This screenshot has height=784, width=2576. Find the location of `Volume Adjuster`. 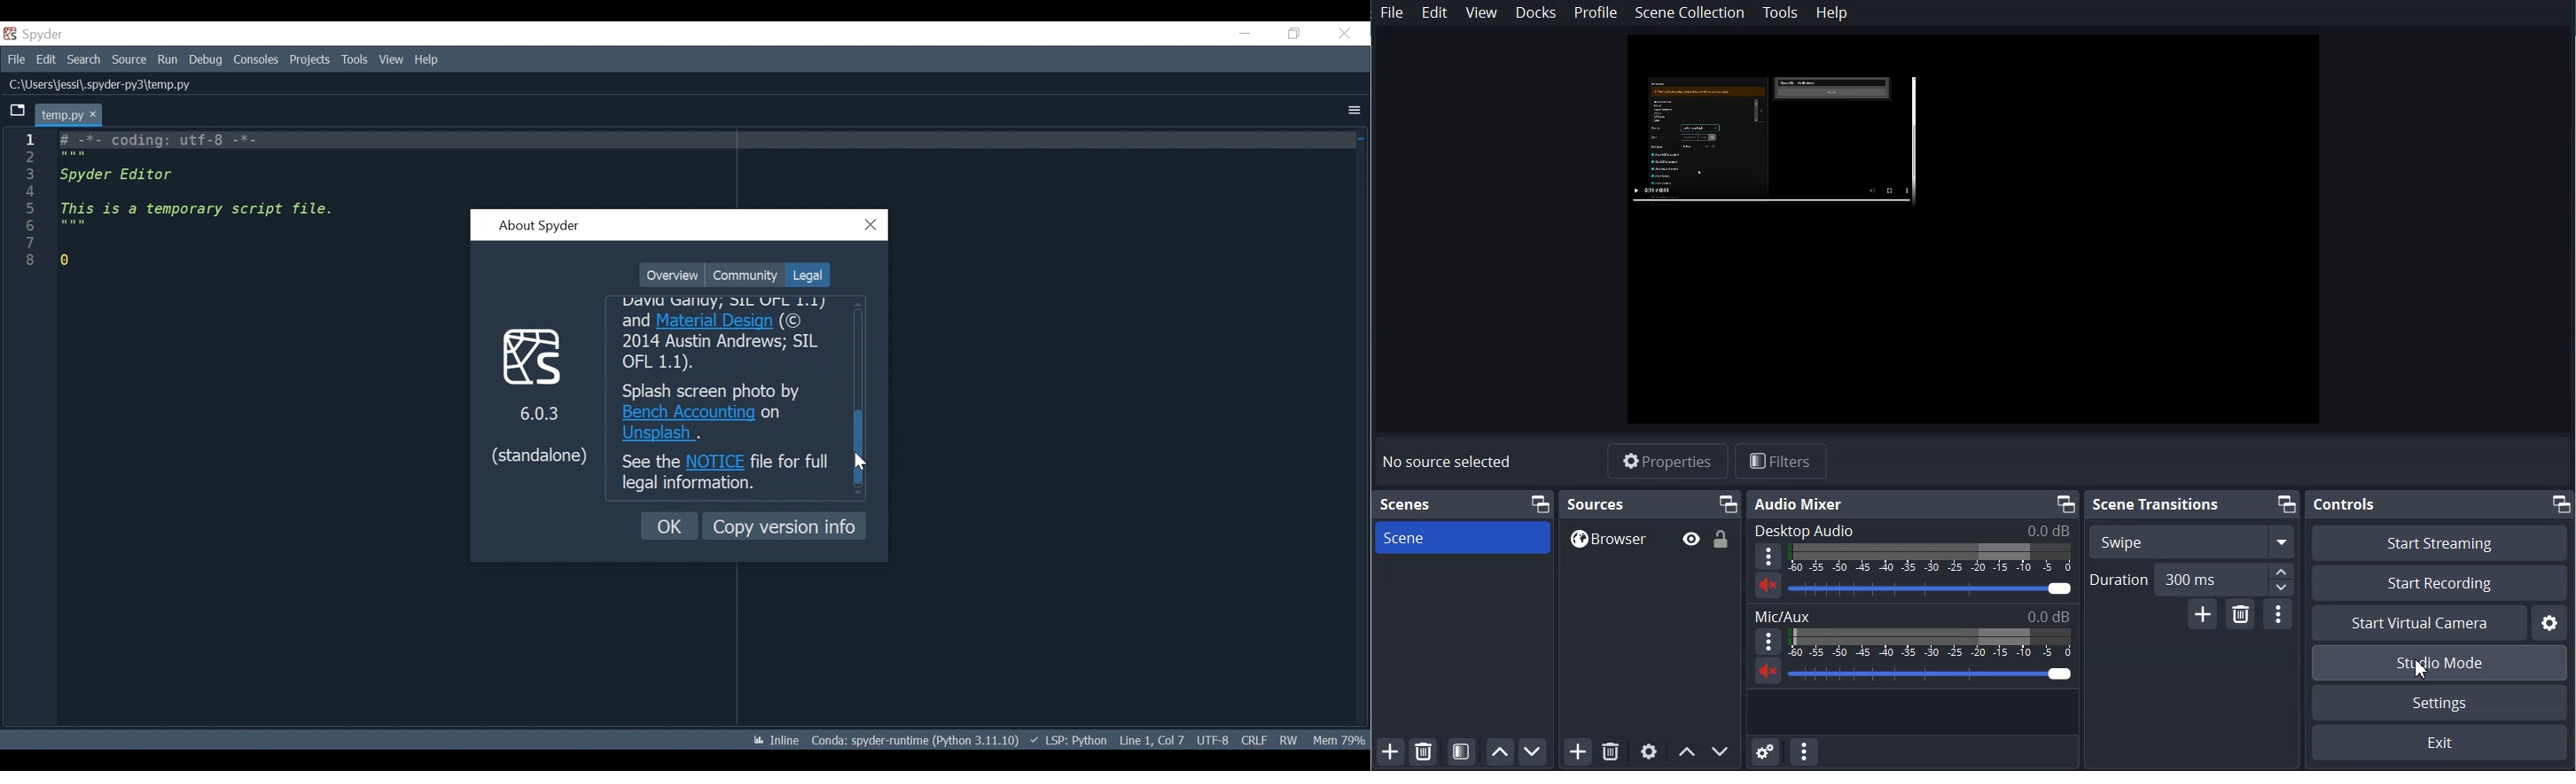

Volume Adjuster is located at coordinates (1929, 588).